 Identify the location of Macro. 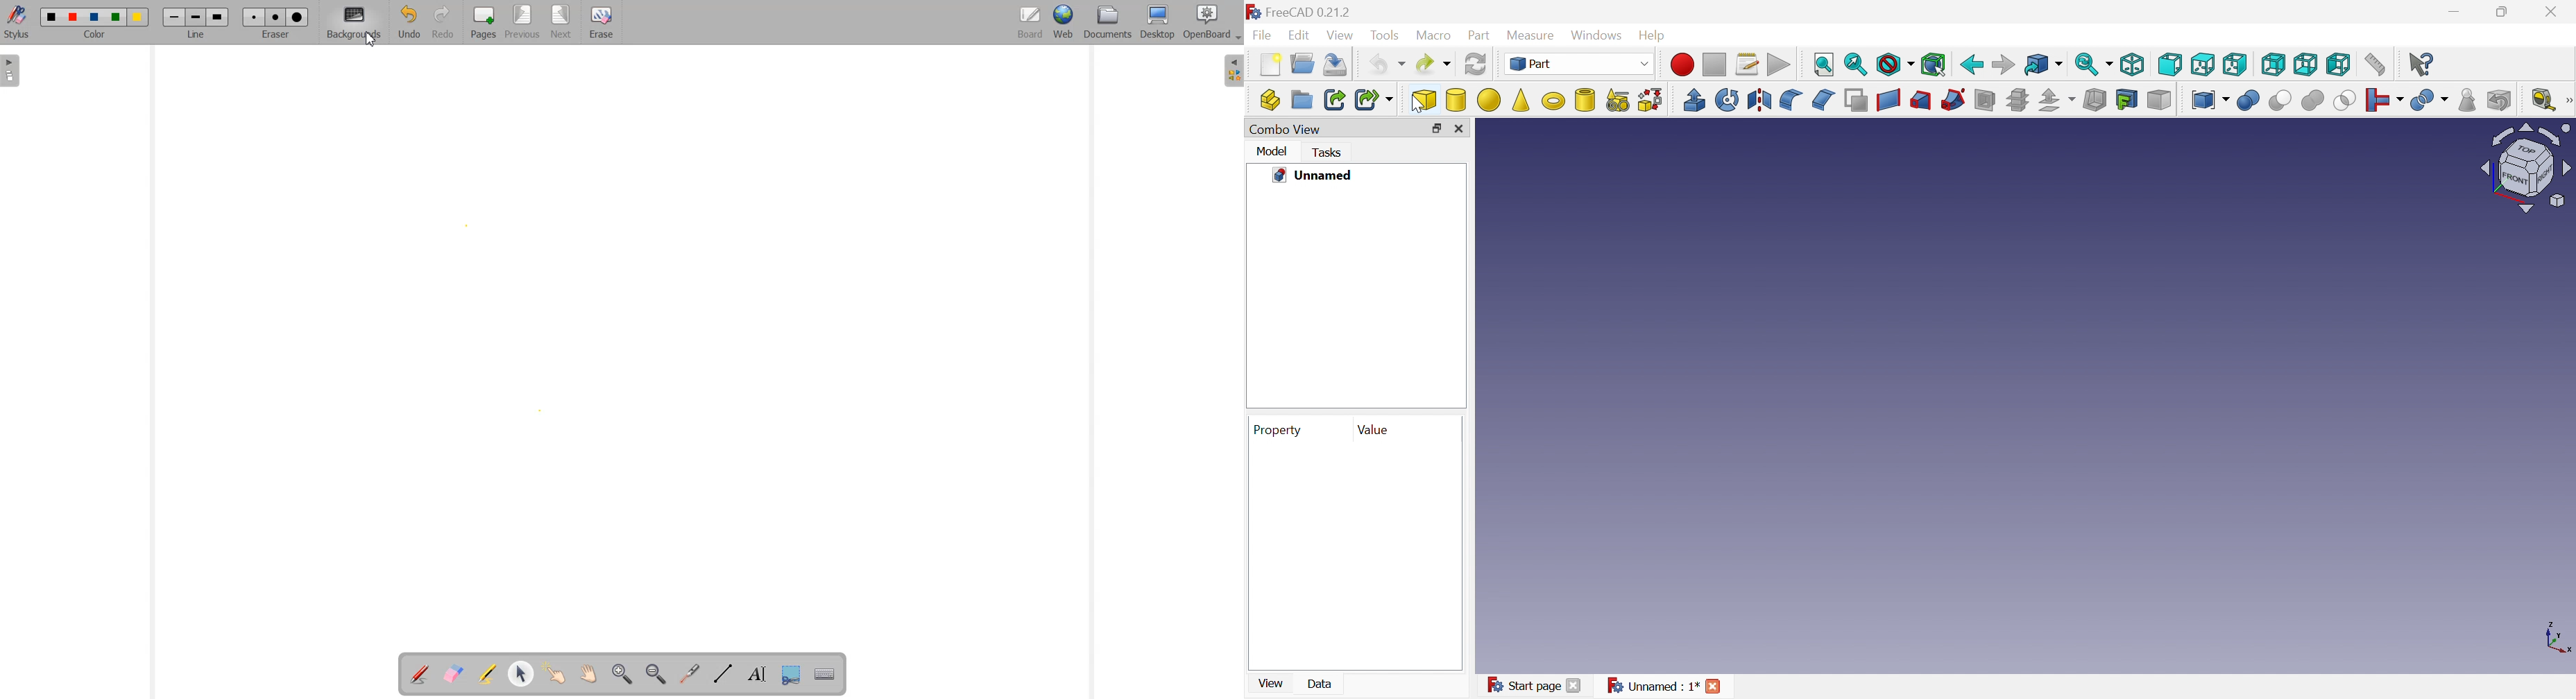
(1434, 36).